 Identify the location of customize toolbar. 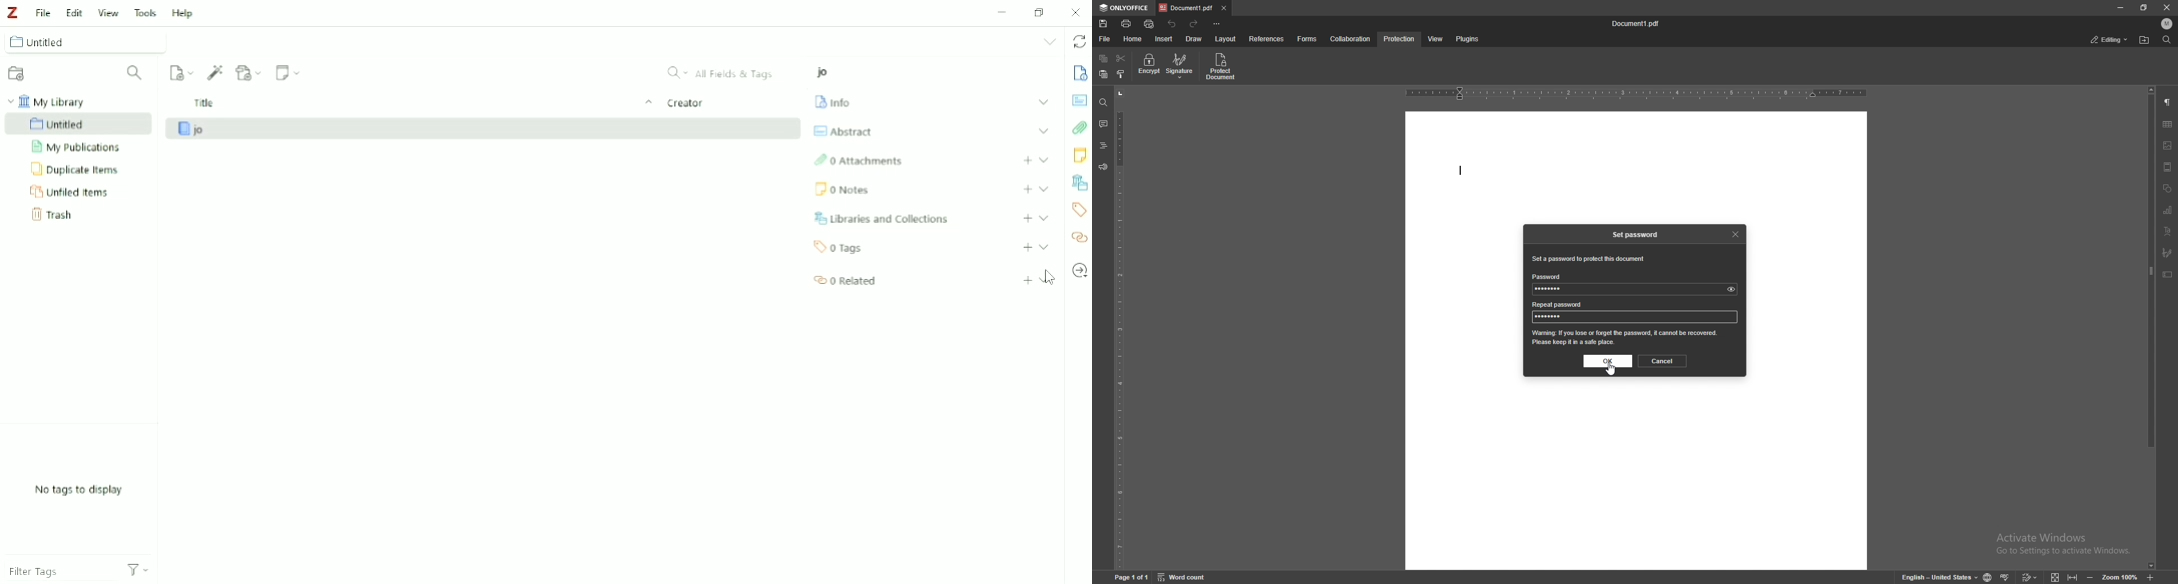
(1216, 24).